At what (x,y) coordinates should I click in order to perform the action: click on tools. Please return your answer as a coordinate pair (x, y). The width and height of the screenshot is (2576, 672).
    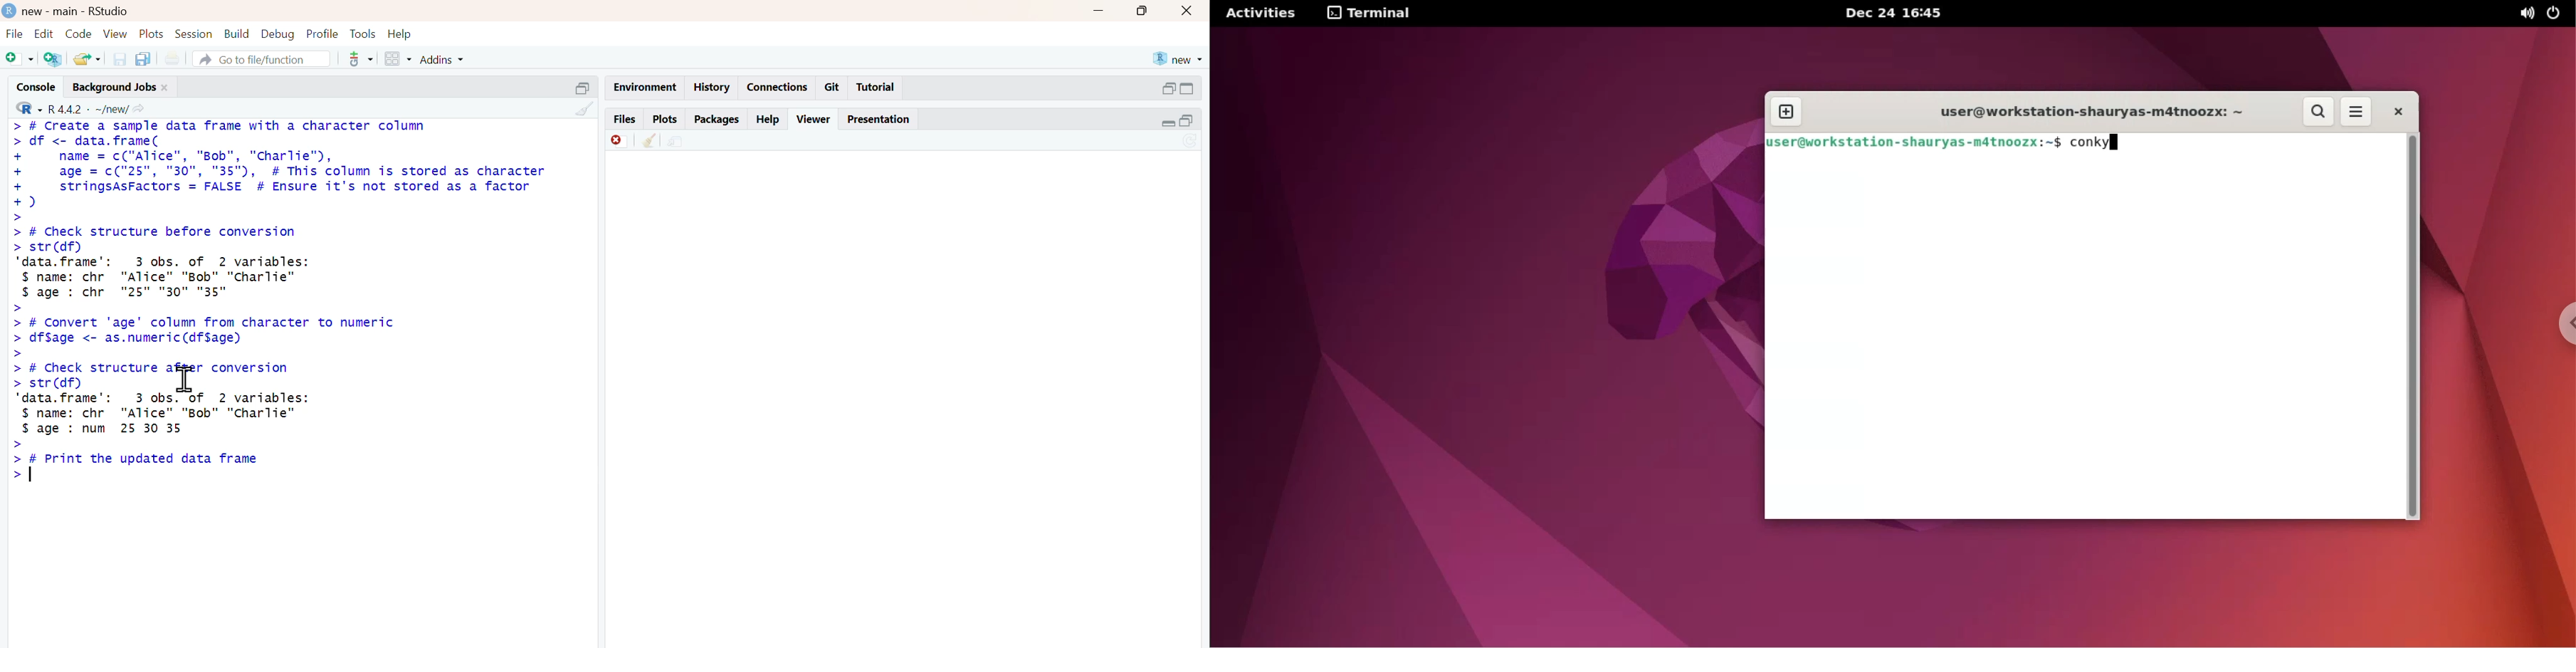
    Looking at the image, I should click on (365, 34).